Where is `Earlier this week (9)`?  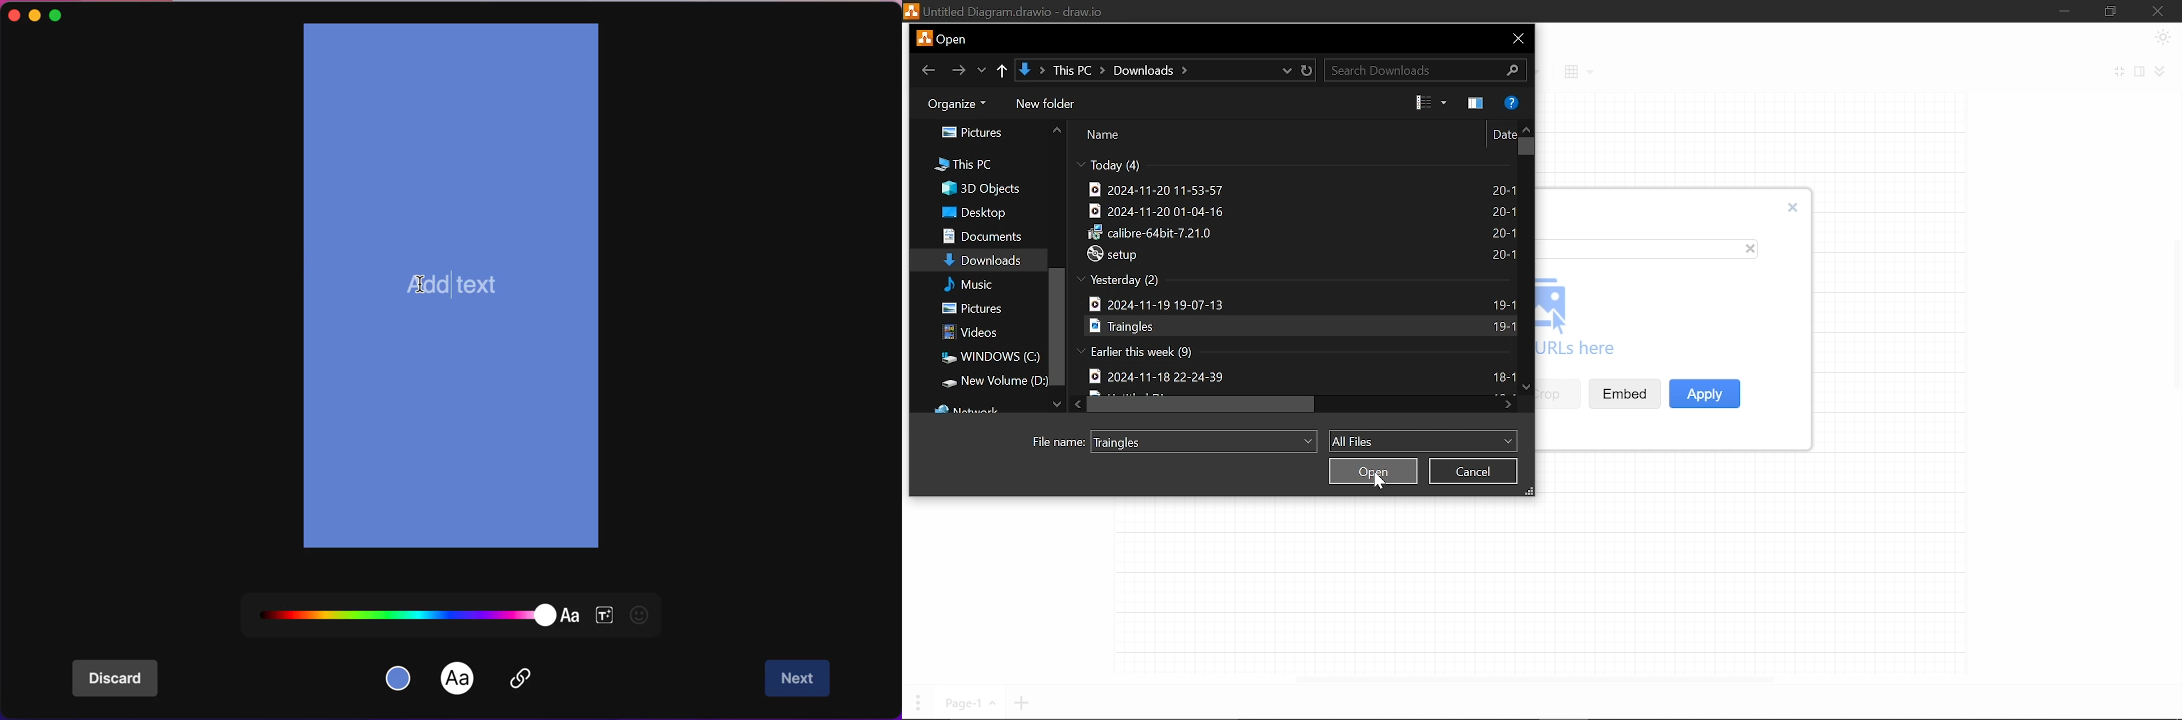 Earlier this week (9) is located at coordinates (1153, 353).